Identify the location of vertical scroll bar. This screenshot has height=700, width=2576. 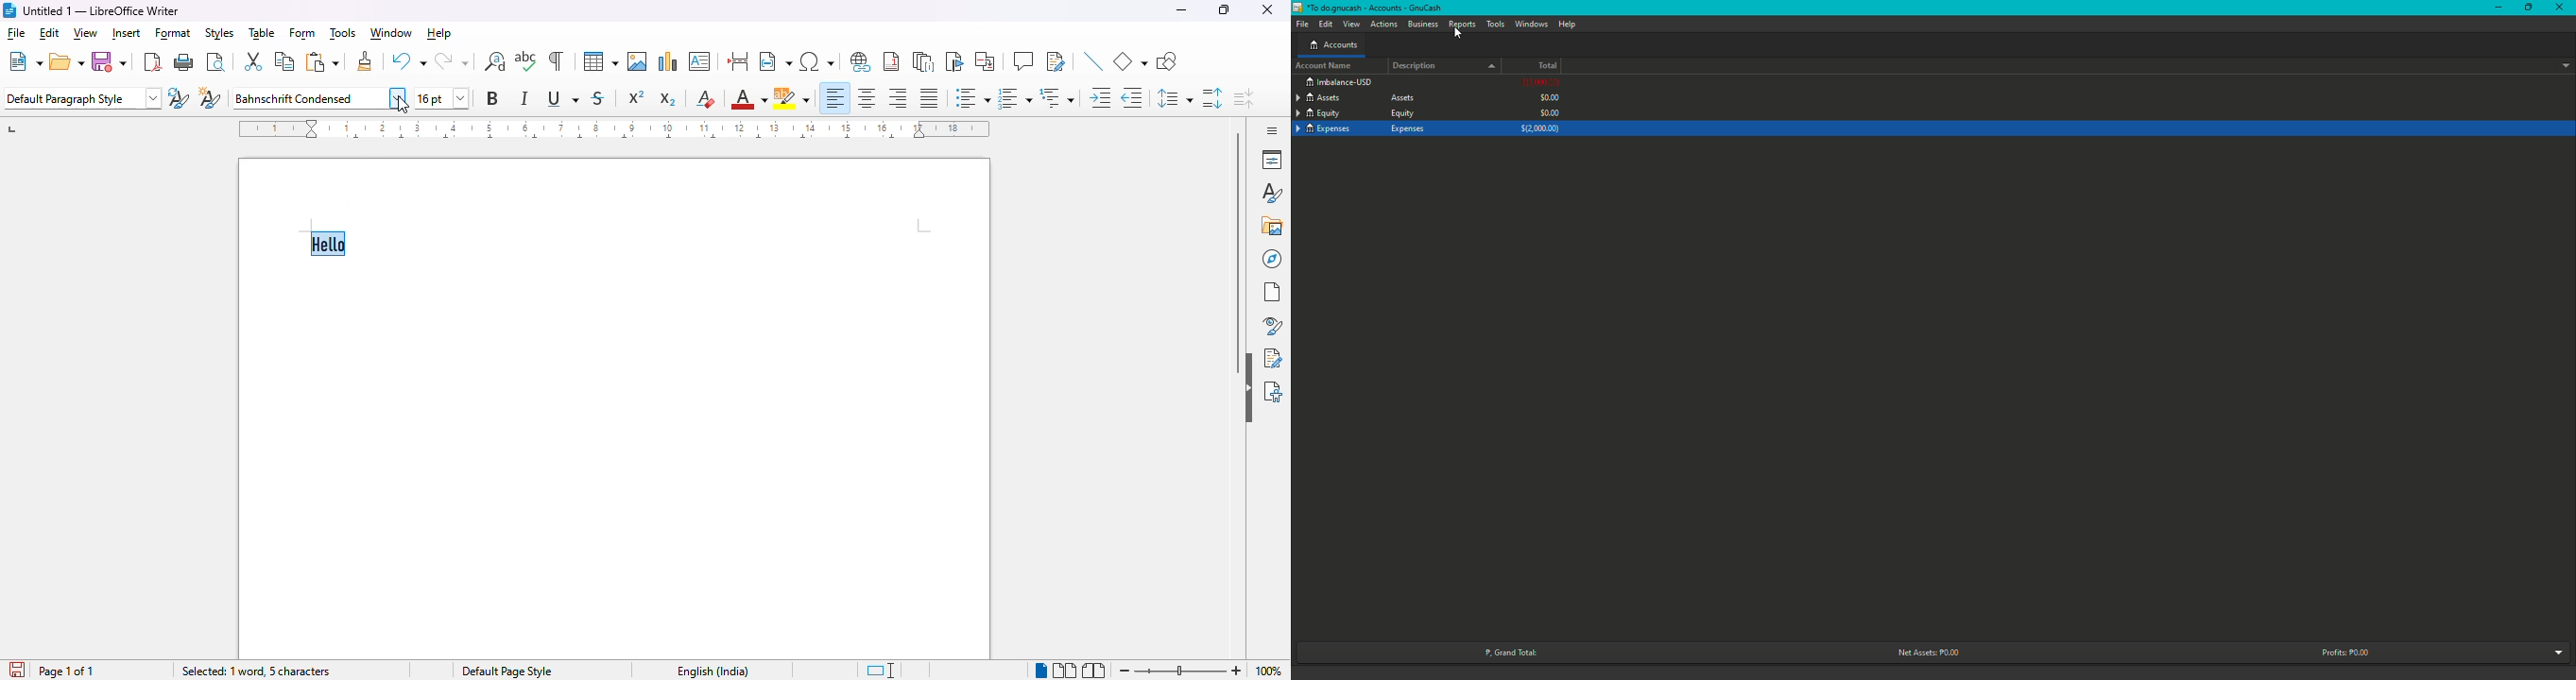
(1238, 255).